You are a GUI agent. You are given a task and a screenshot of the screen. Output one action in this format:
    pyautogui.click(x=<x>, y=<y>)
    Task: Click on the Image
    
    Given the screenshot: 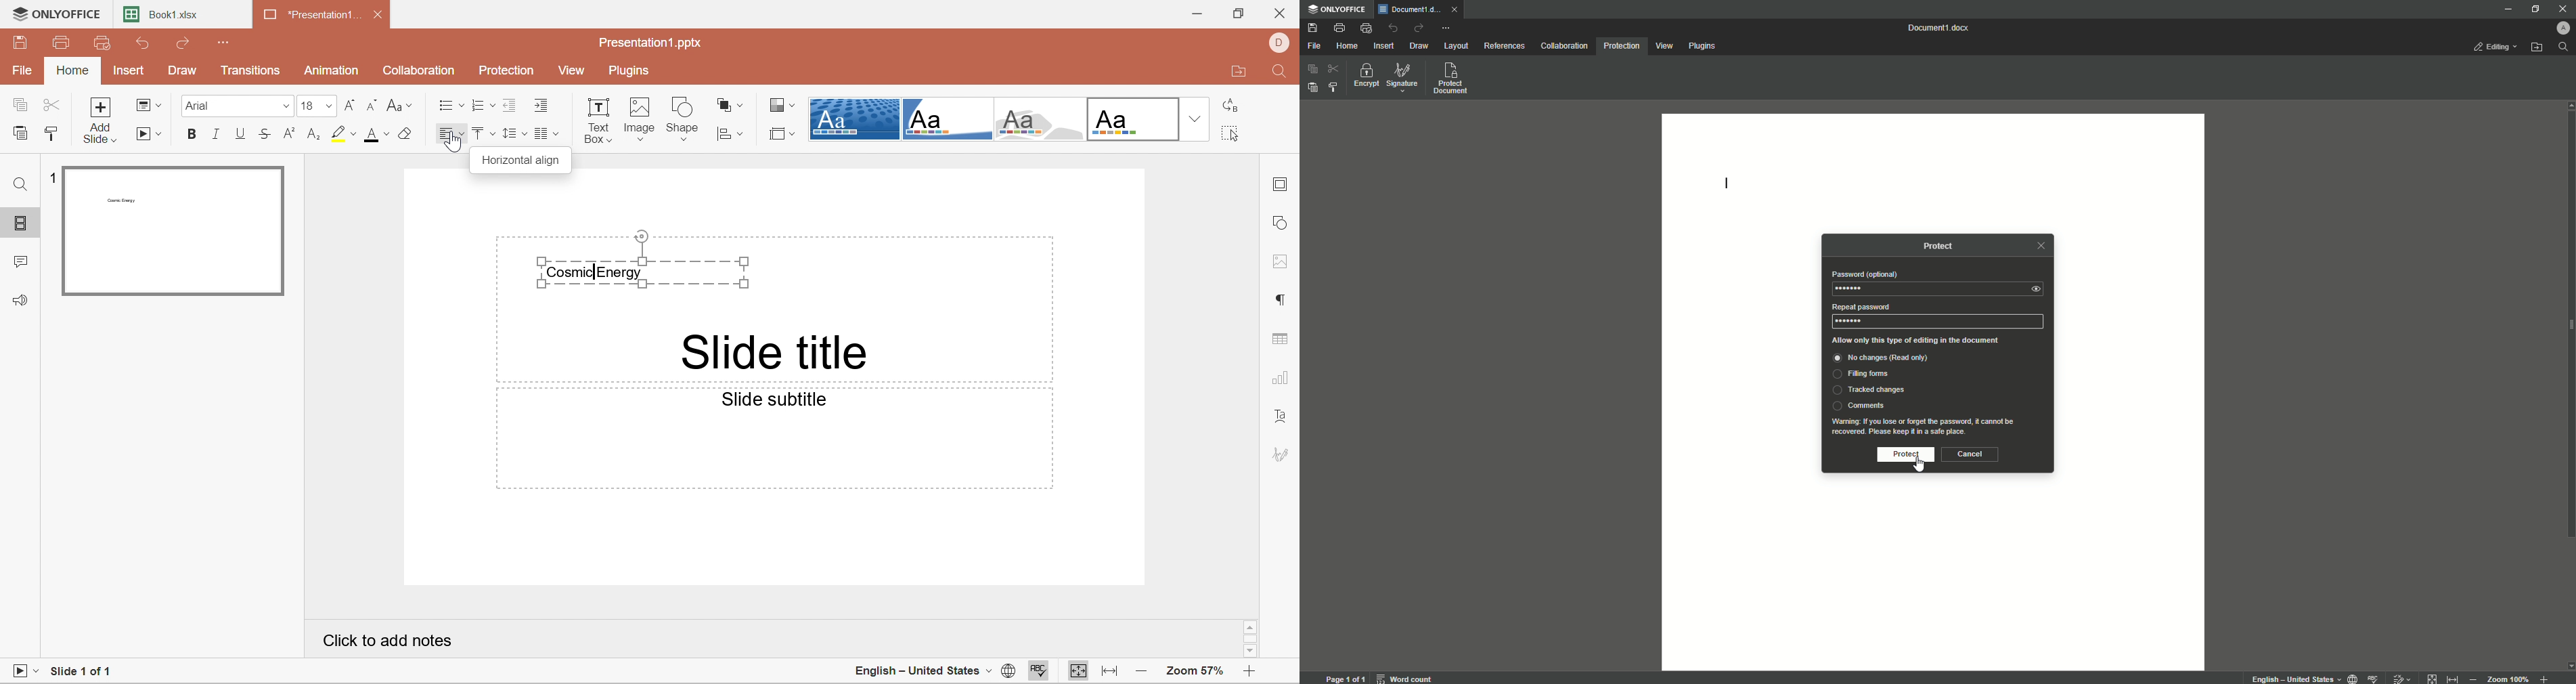 What is the action you would take?
    pyautogui.click(x=641, y=120)
    